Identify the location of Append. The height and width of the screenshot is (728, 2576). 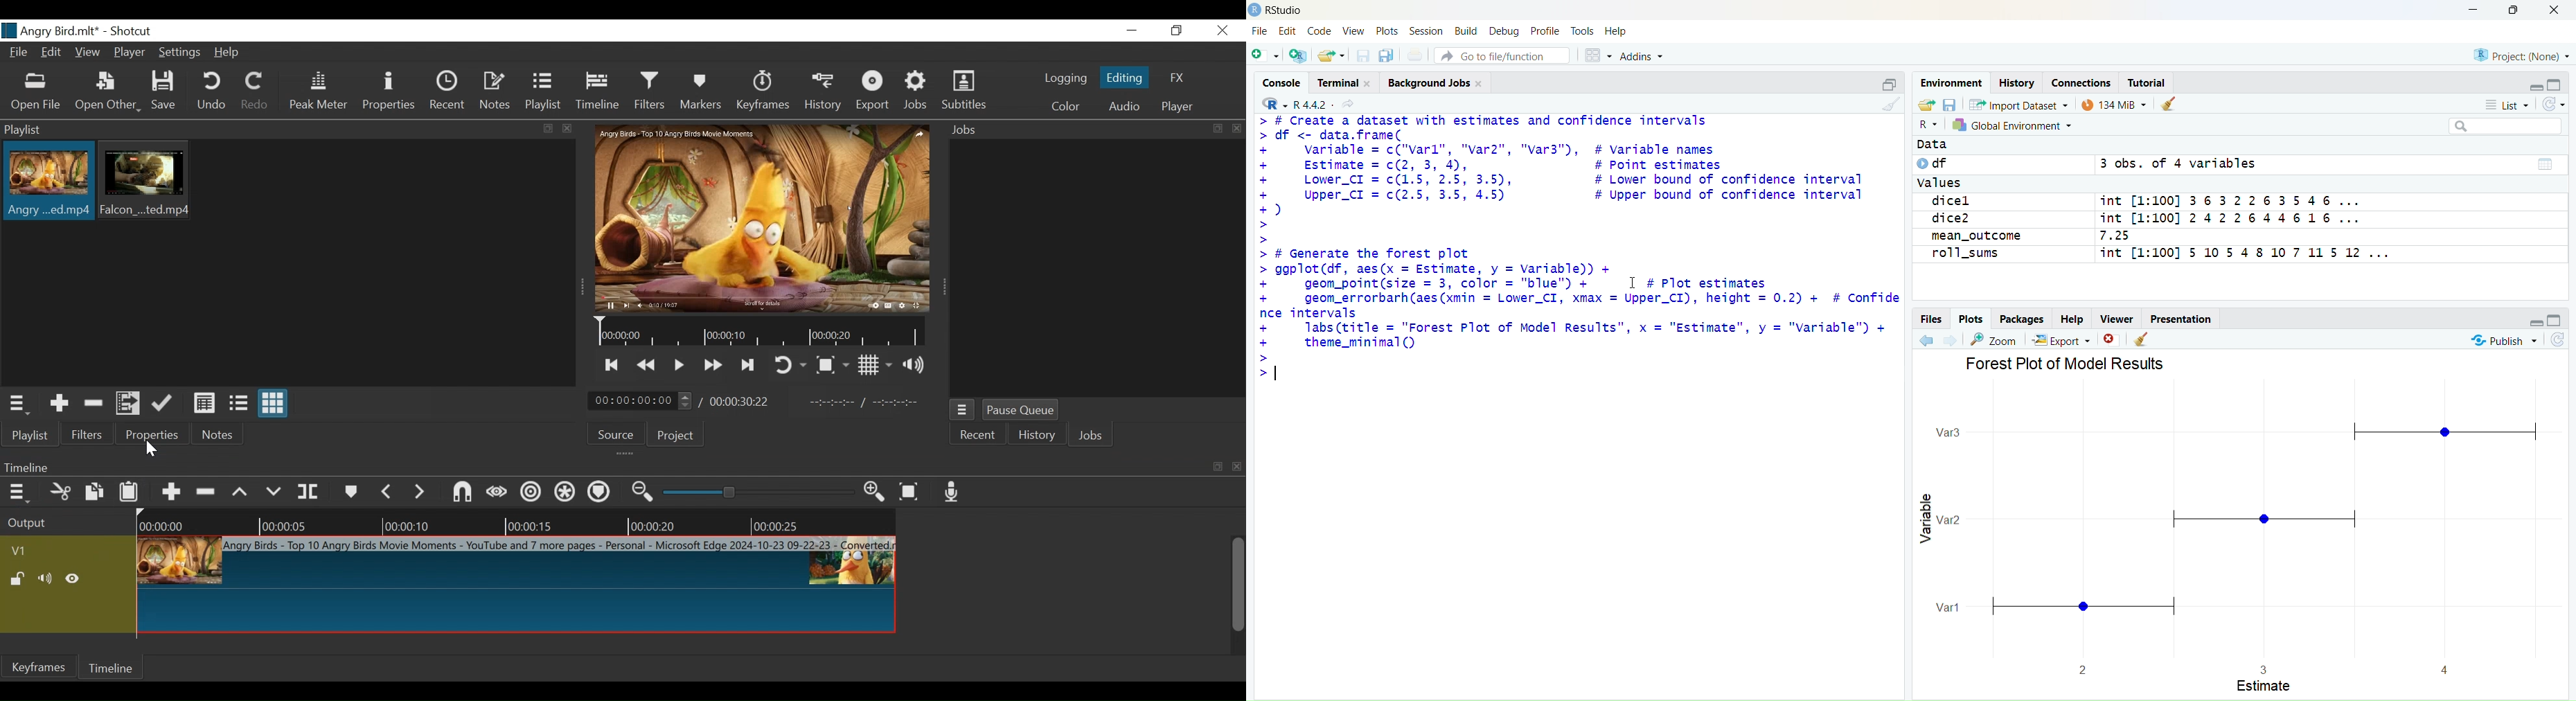
(173, 493).